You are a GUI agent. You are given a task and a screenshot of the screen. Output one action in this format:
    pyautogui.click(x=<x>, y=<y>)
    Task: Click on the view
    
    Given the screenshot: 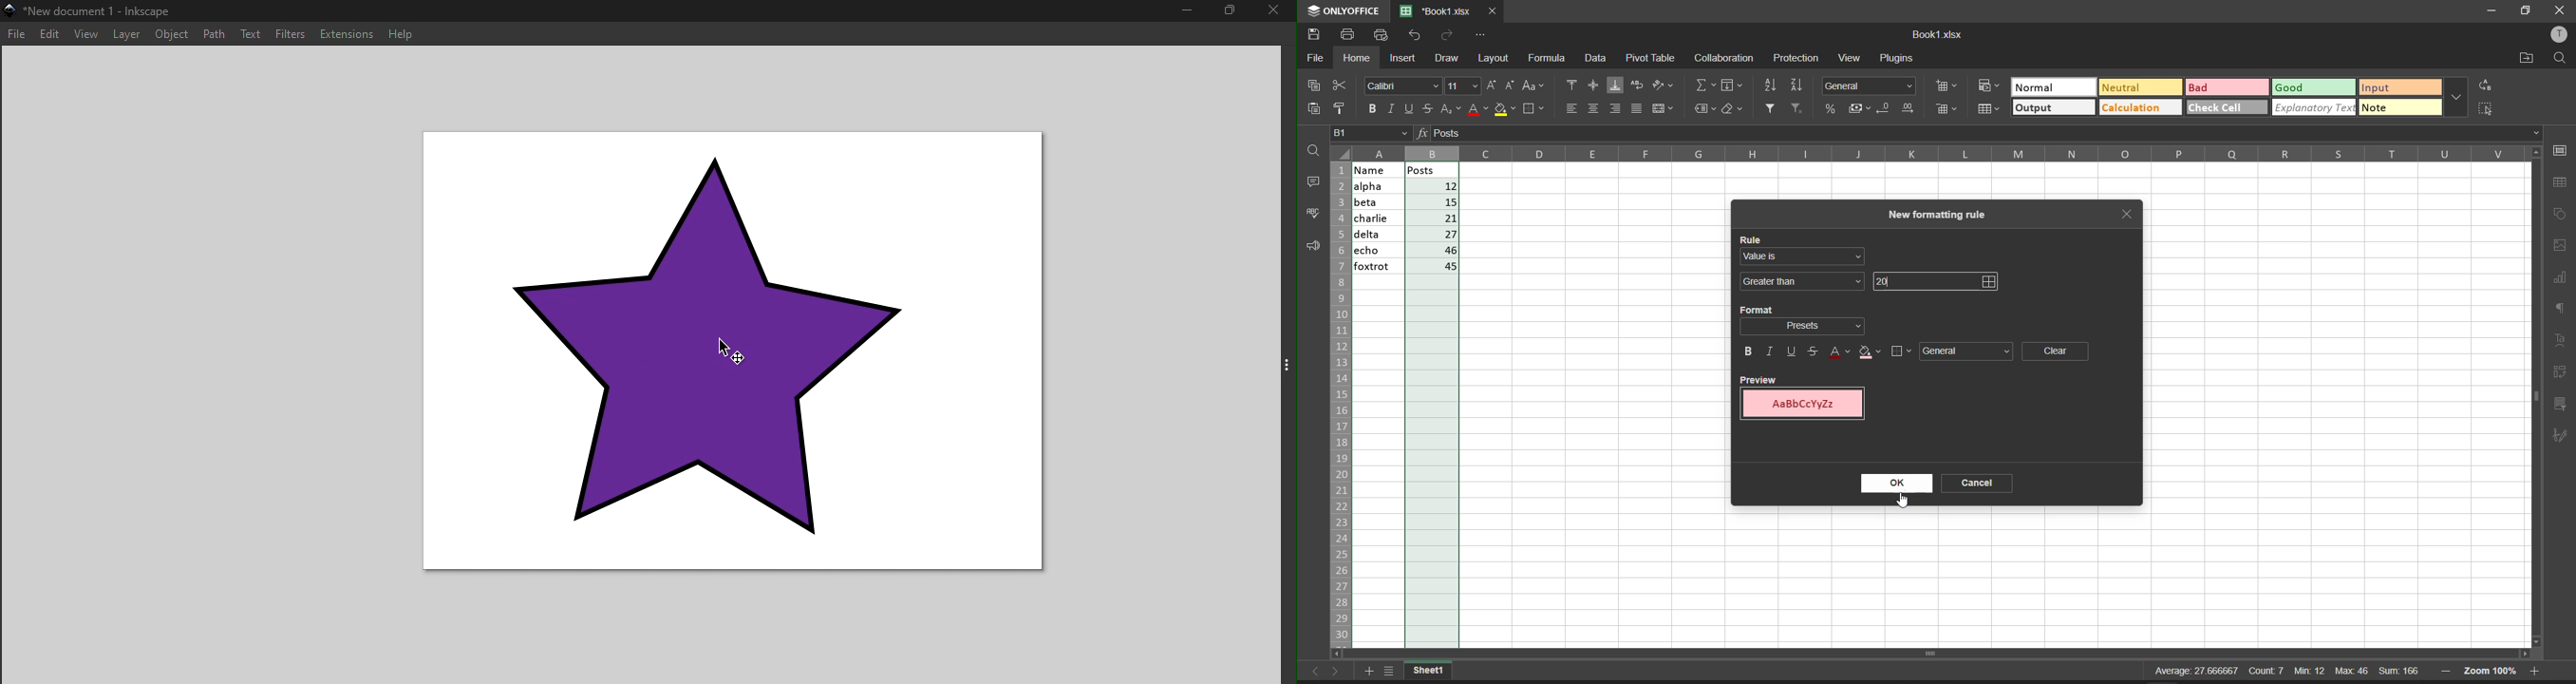 What is the action you would take?
    pyautogui.click(x=1850, y=57)
    